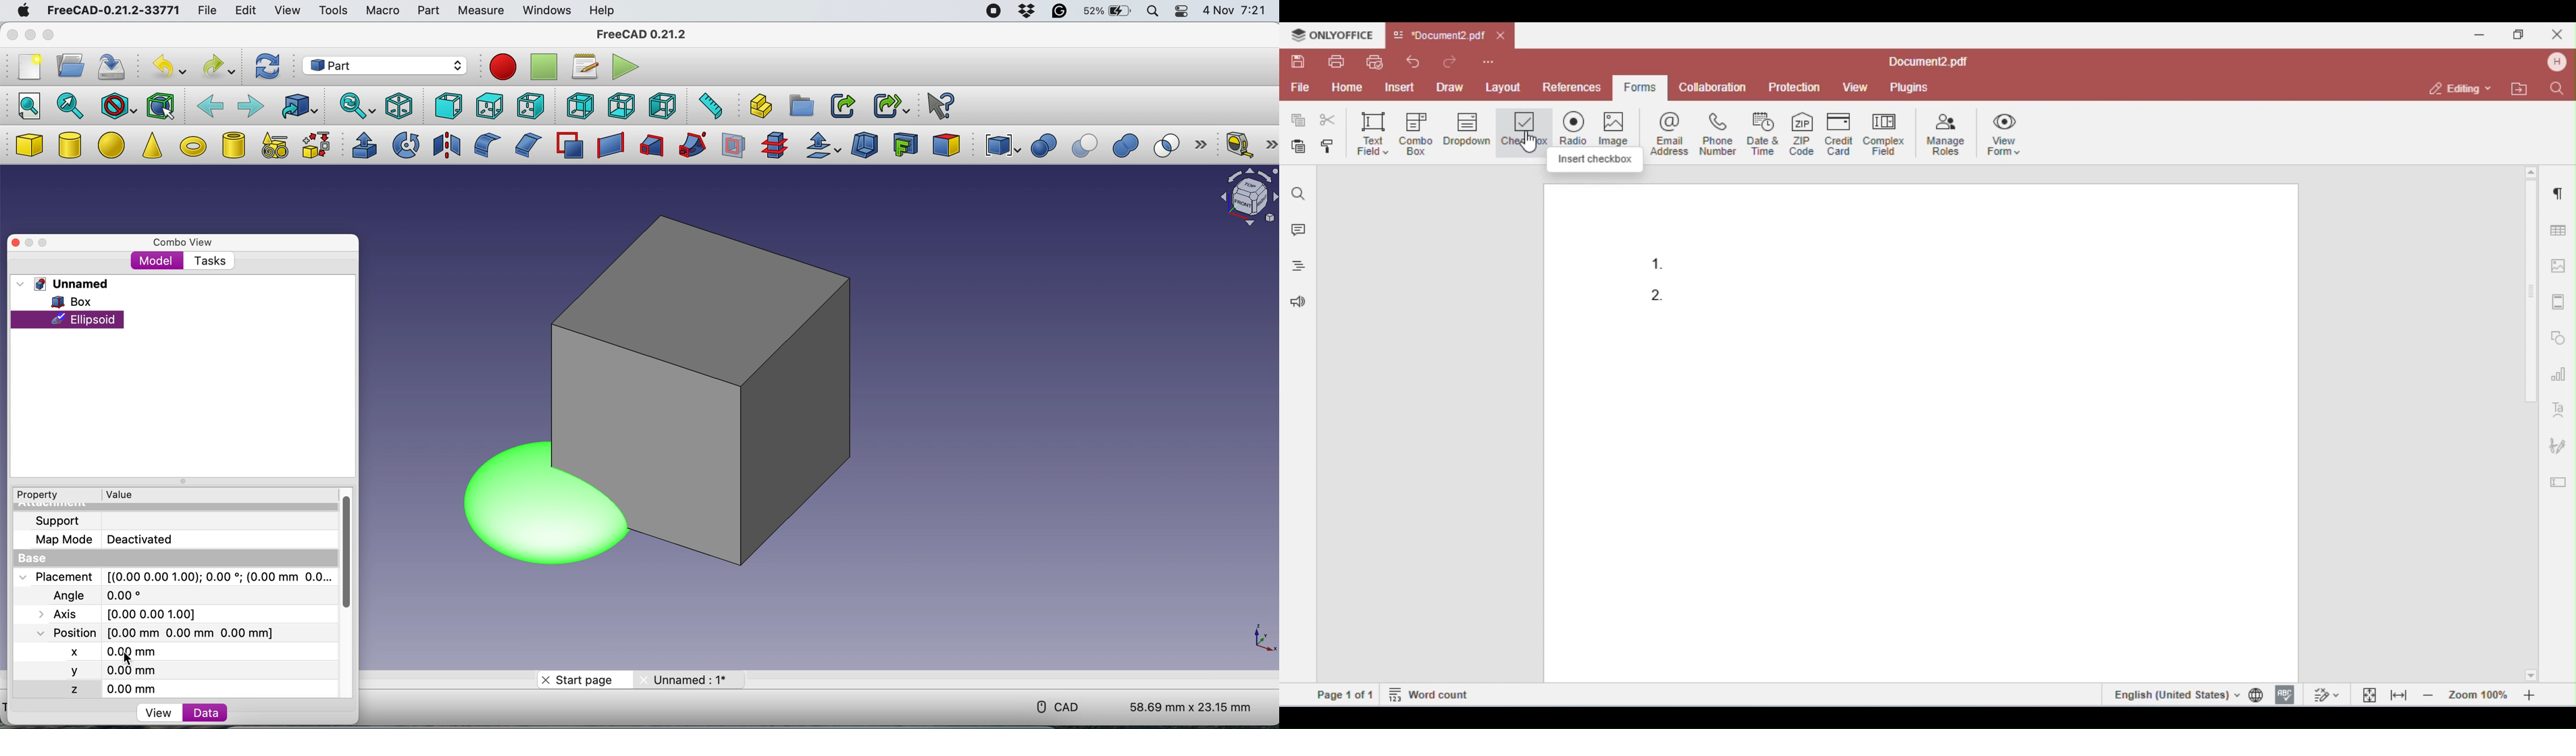 The height and width of the screenshot is (756, 2576). I want to click on fillet, so click(484, 145).